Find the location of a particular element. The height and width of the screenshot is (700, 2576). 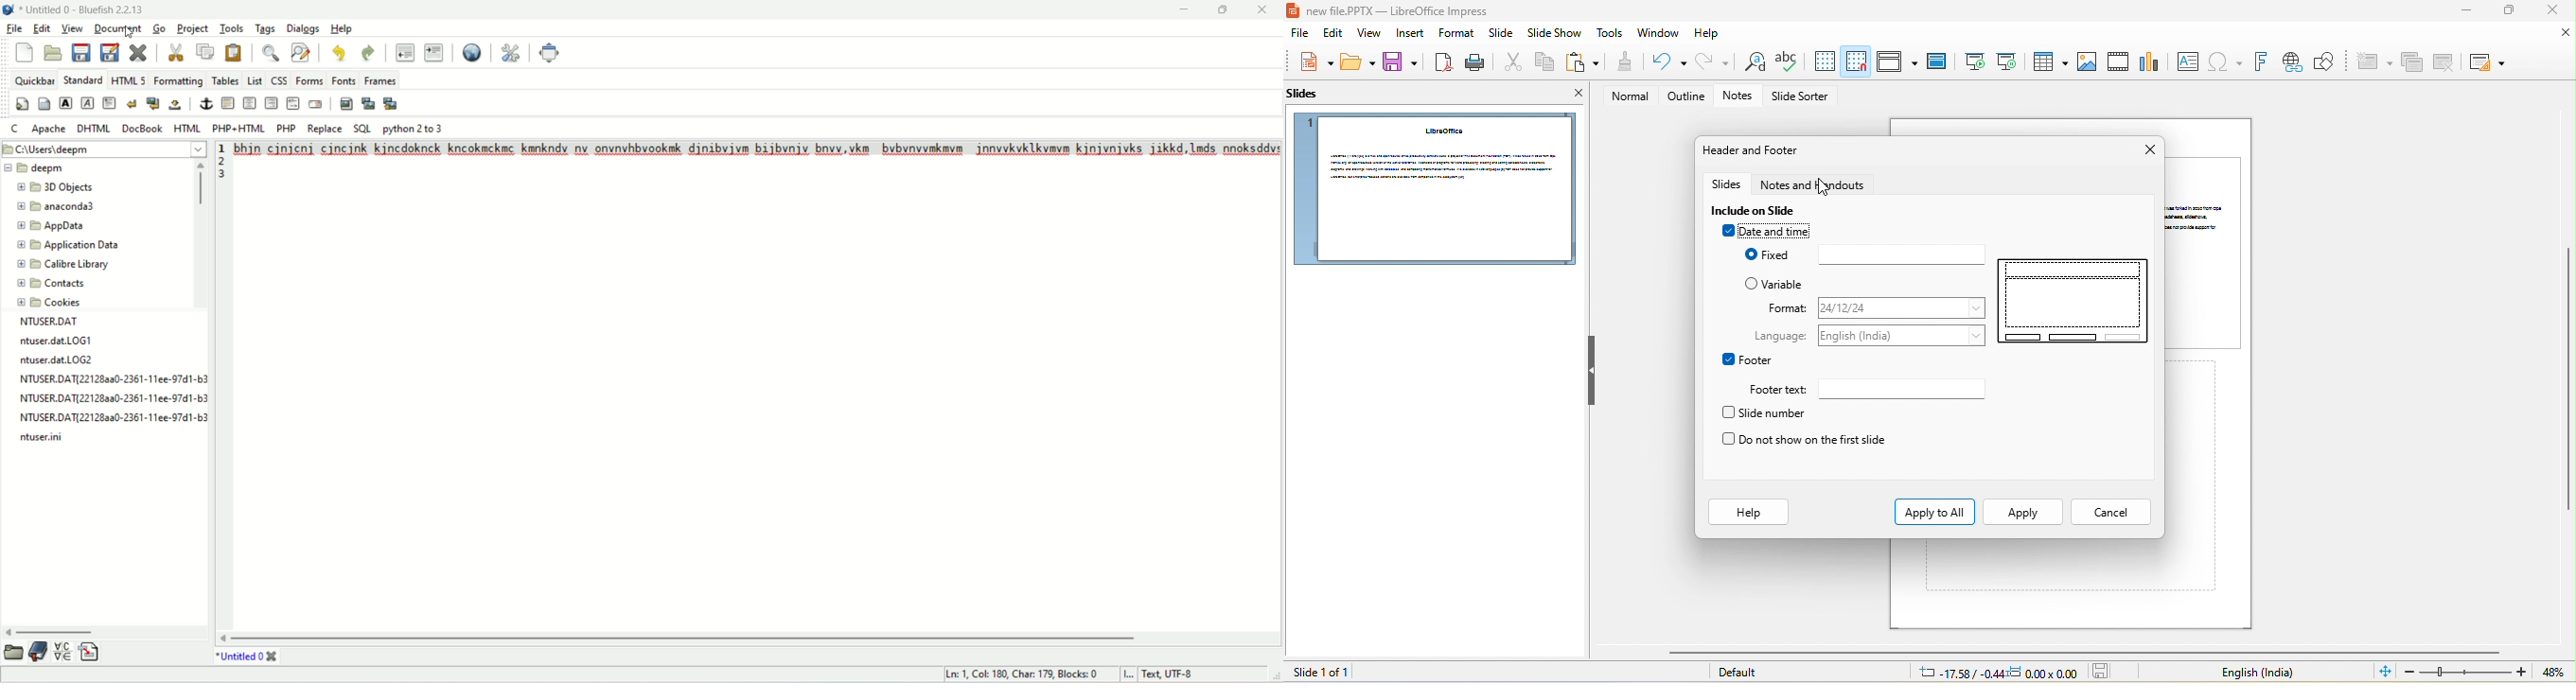

redo is located at coordinates (370, 55).